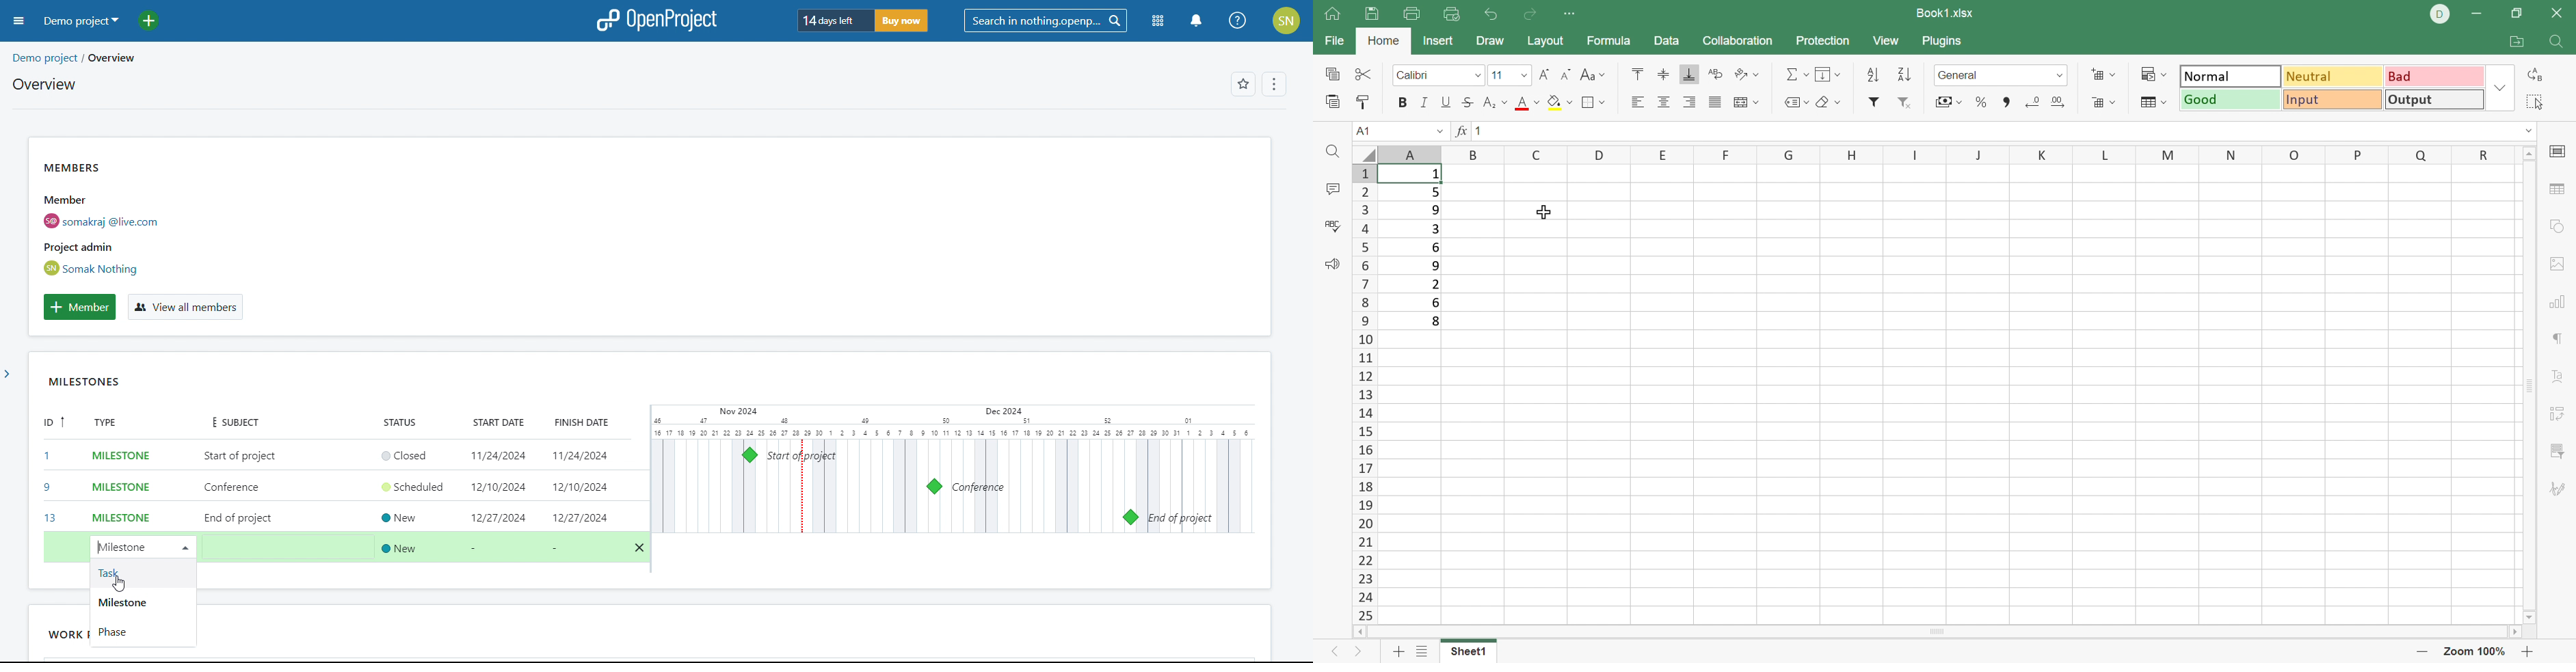  Describe the element at coordinates (2502, 87) in the screenshot. I see `Drop Down` at that location.